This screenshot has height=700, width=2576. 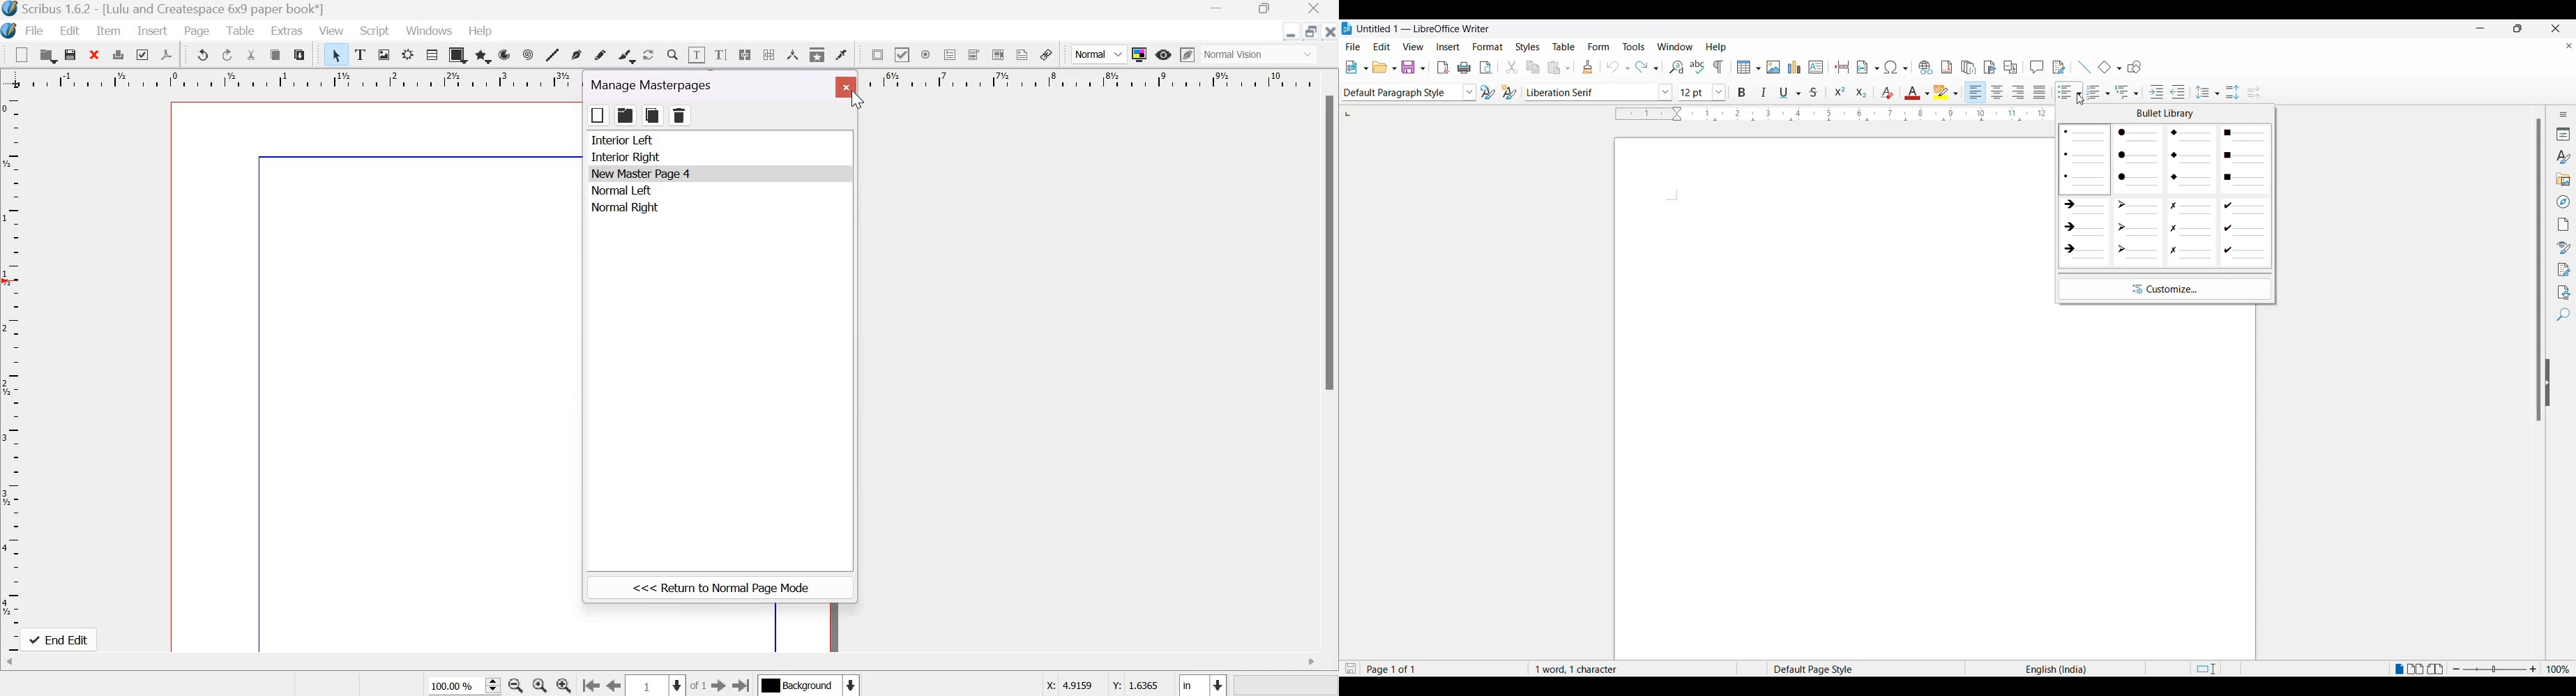 I want to click on show drawing function, so click(x=2136, y=67).